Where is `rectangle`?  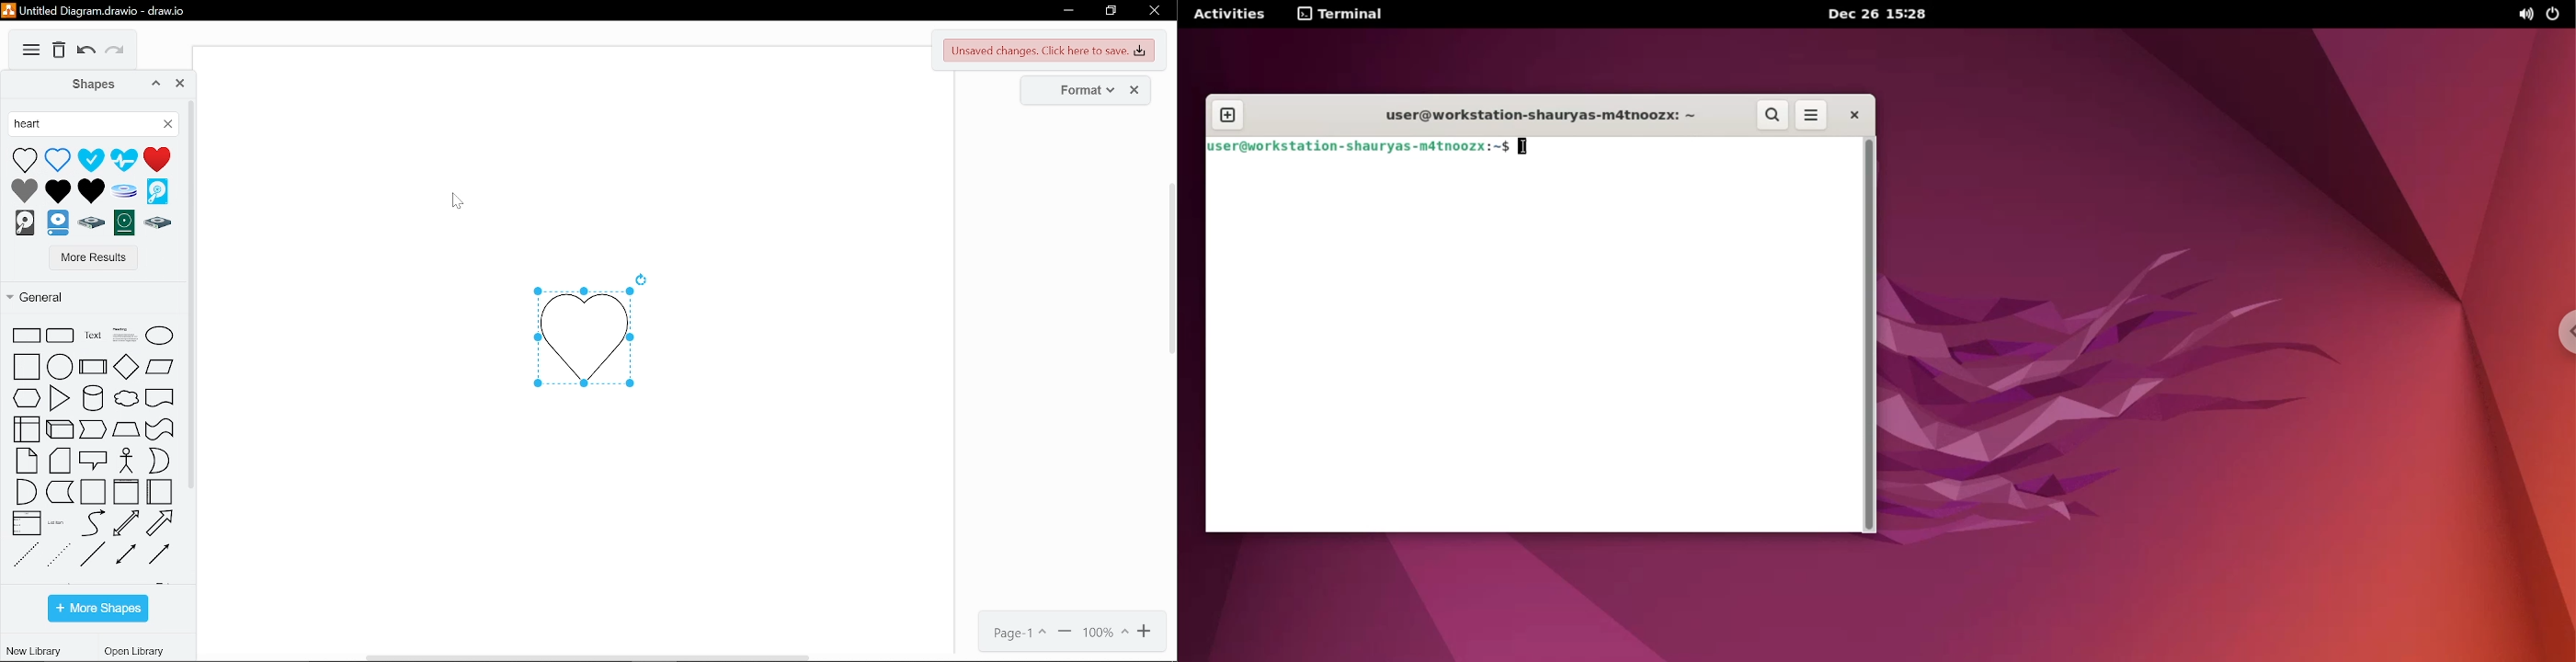
rectangle is located at coordinates (28, 336).